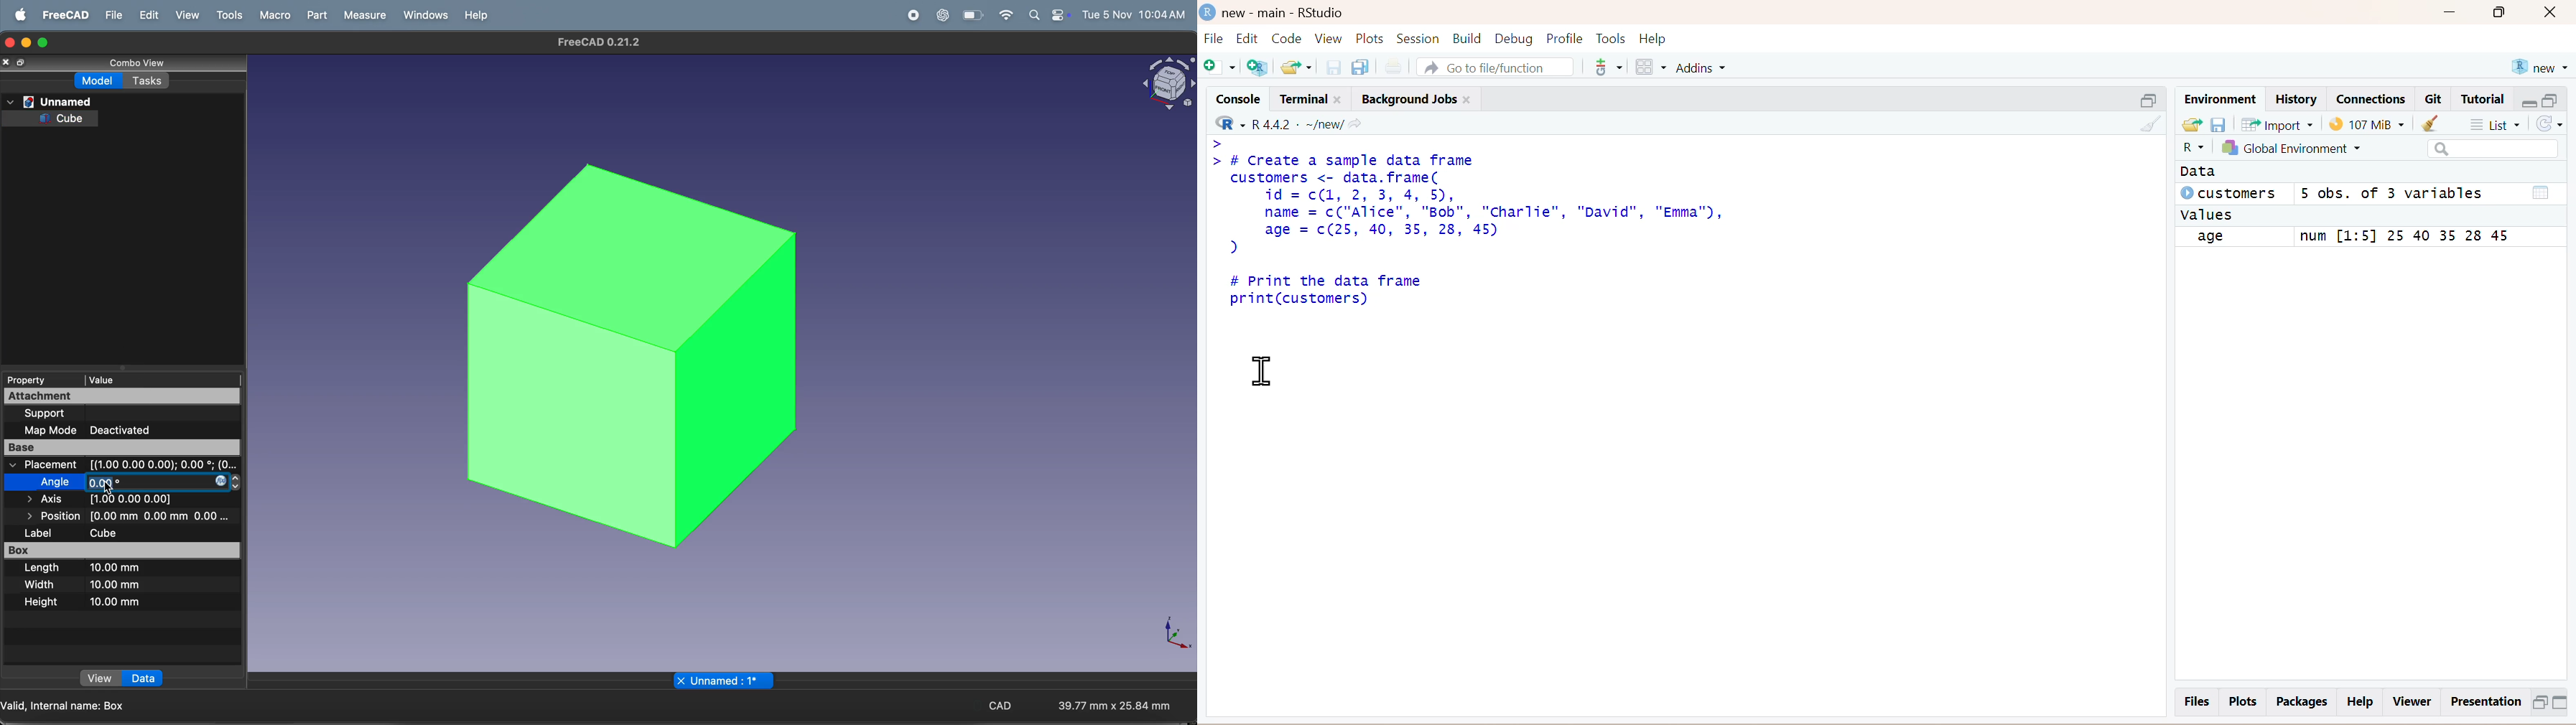  What do you see at coordinates (1563, 38) in the screenshot?
I see `Profile` at bounding box center [1563, 38].